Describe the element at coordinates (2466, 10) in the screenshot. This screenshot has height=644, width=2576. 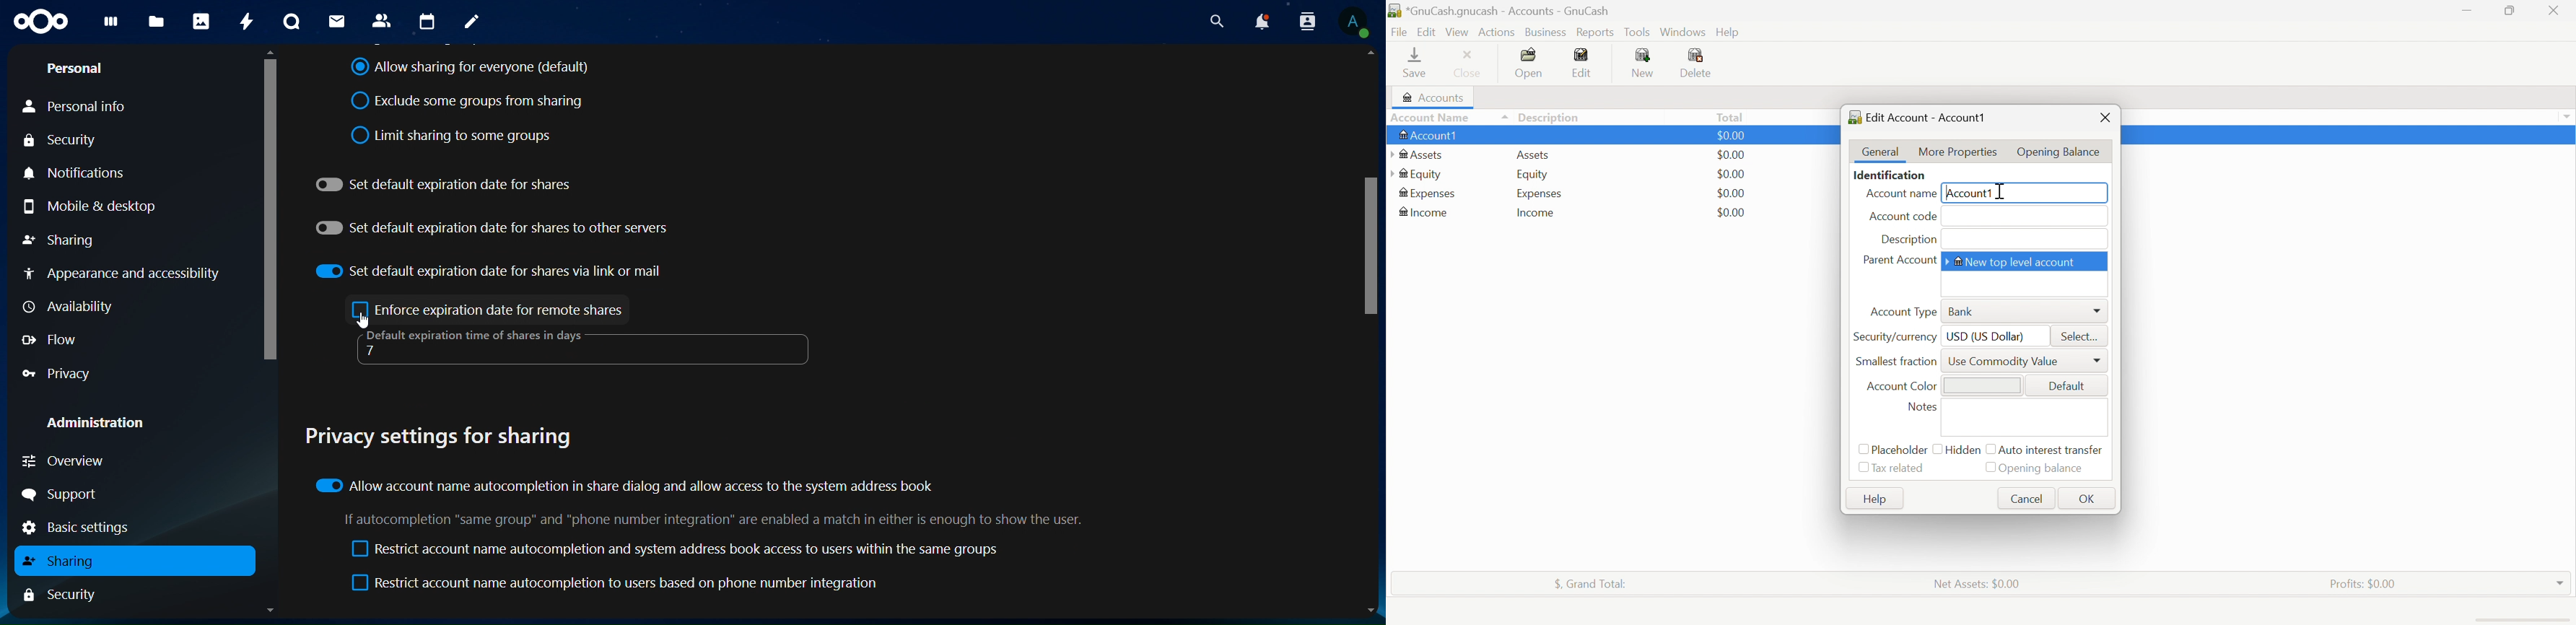
I see `Minimize` at that location.